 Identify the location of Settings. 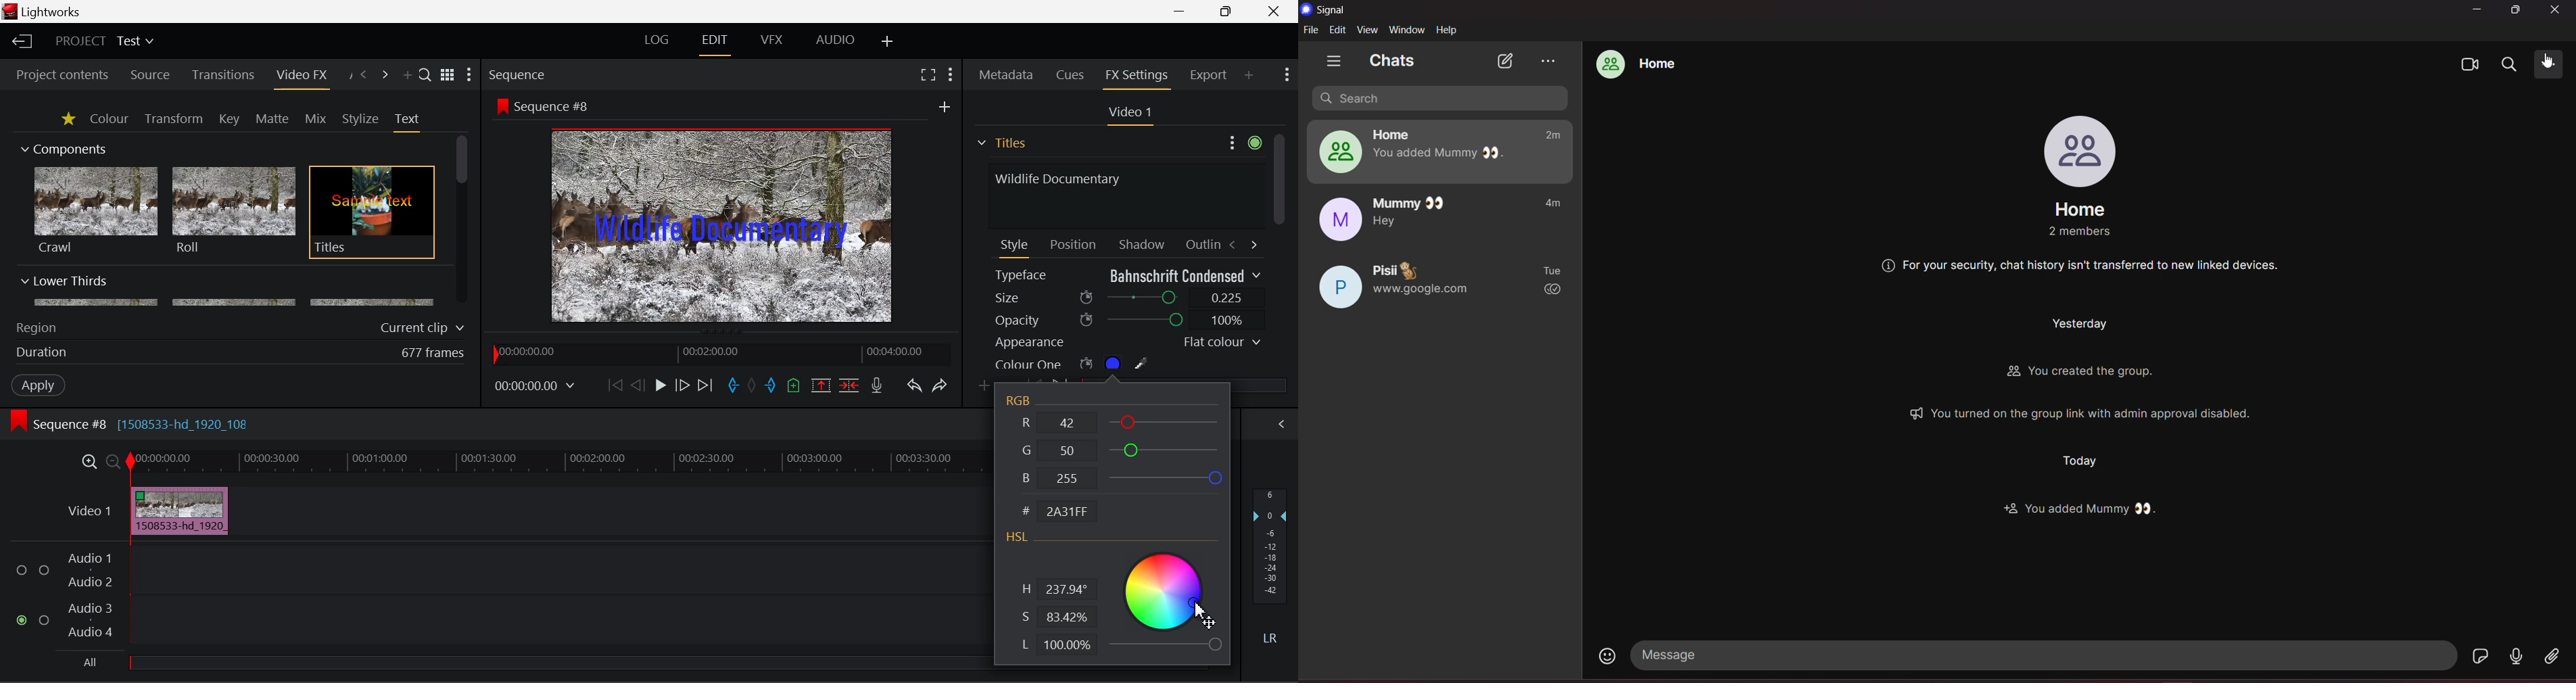
(1243, 141).